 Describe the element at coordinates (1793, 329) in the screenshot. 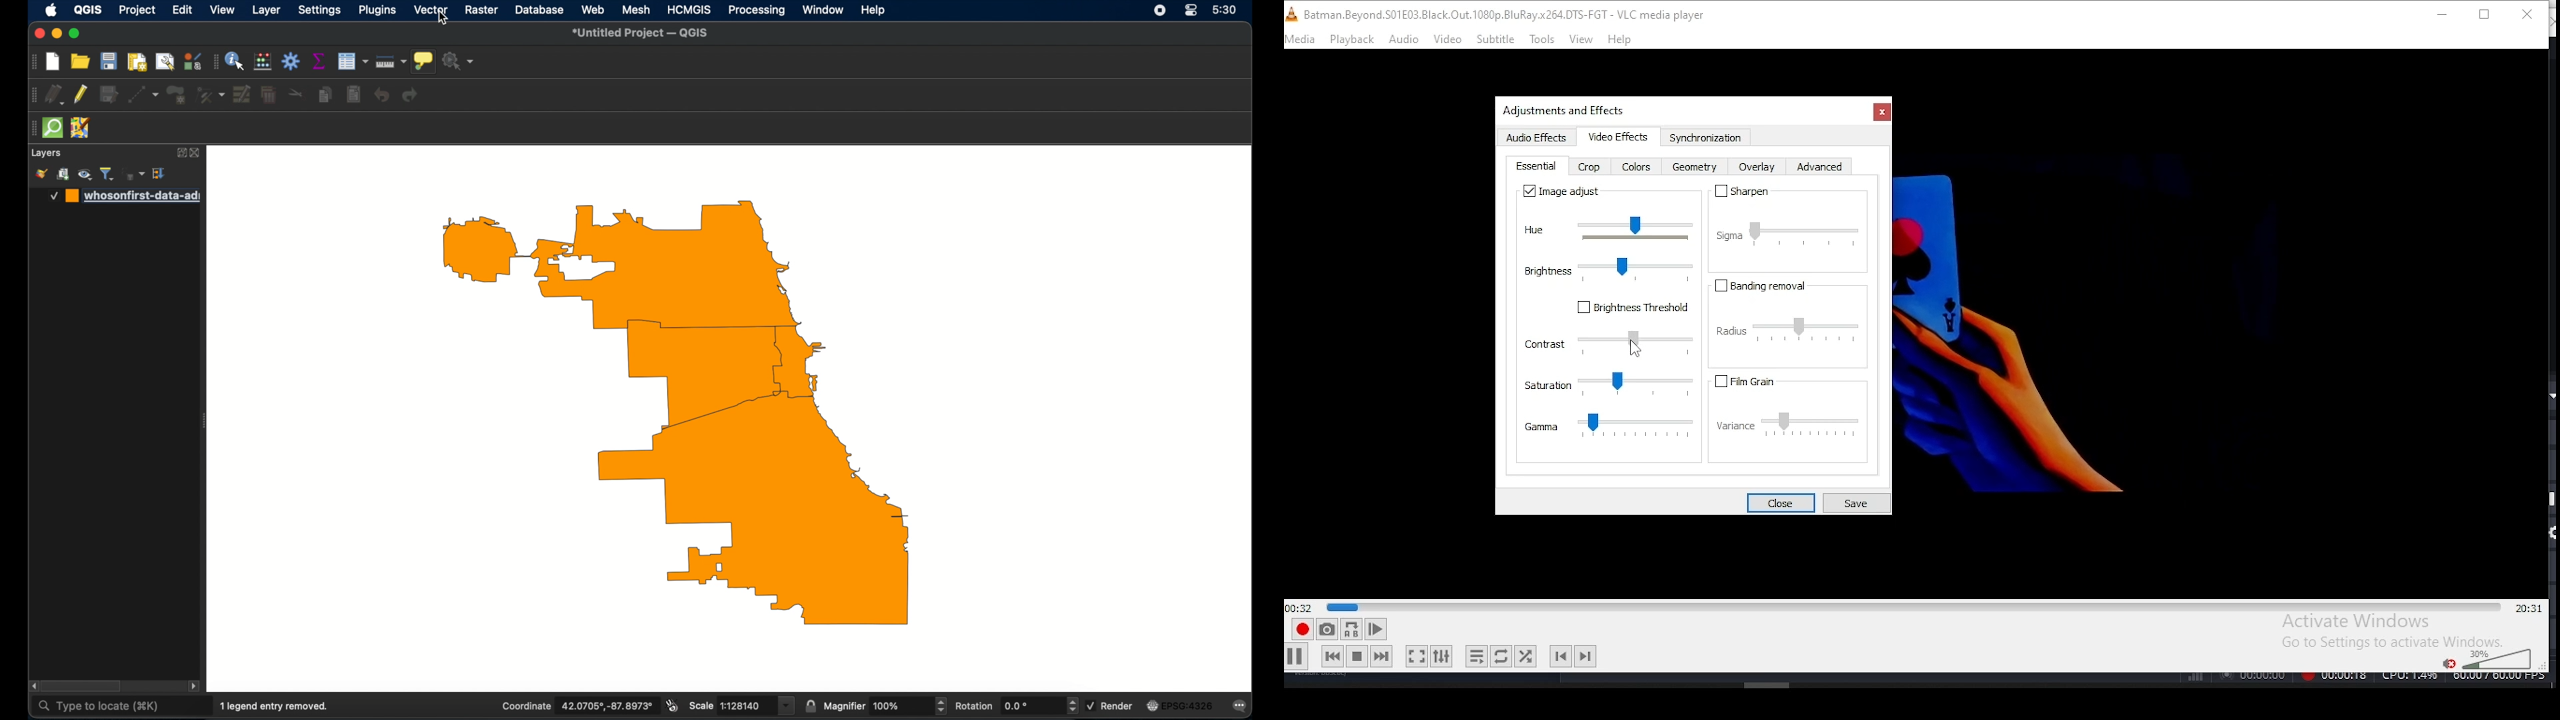

I see `radius settings slider` at that location.